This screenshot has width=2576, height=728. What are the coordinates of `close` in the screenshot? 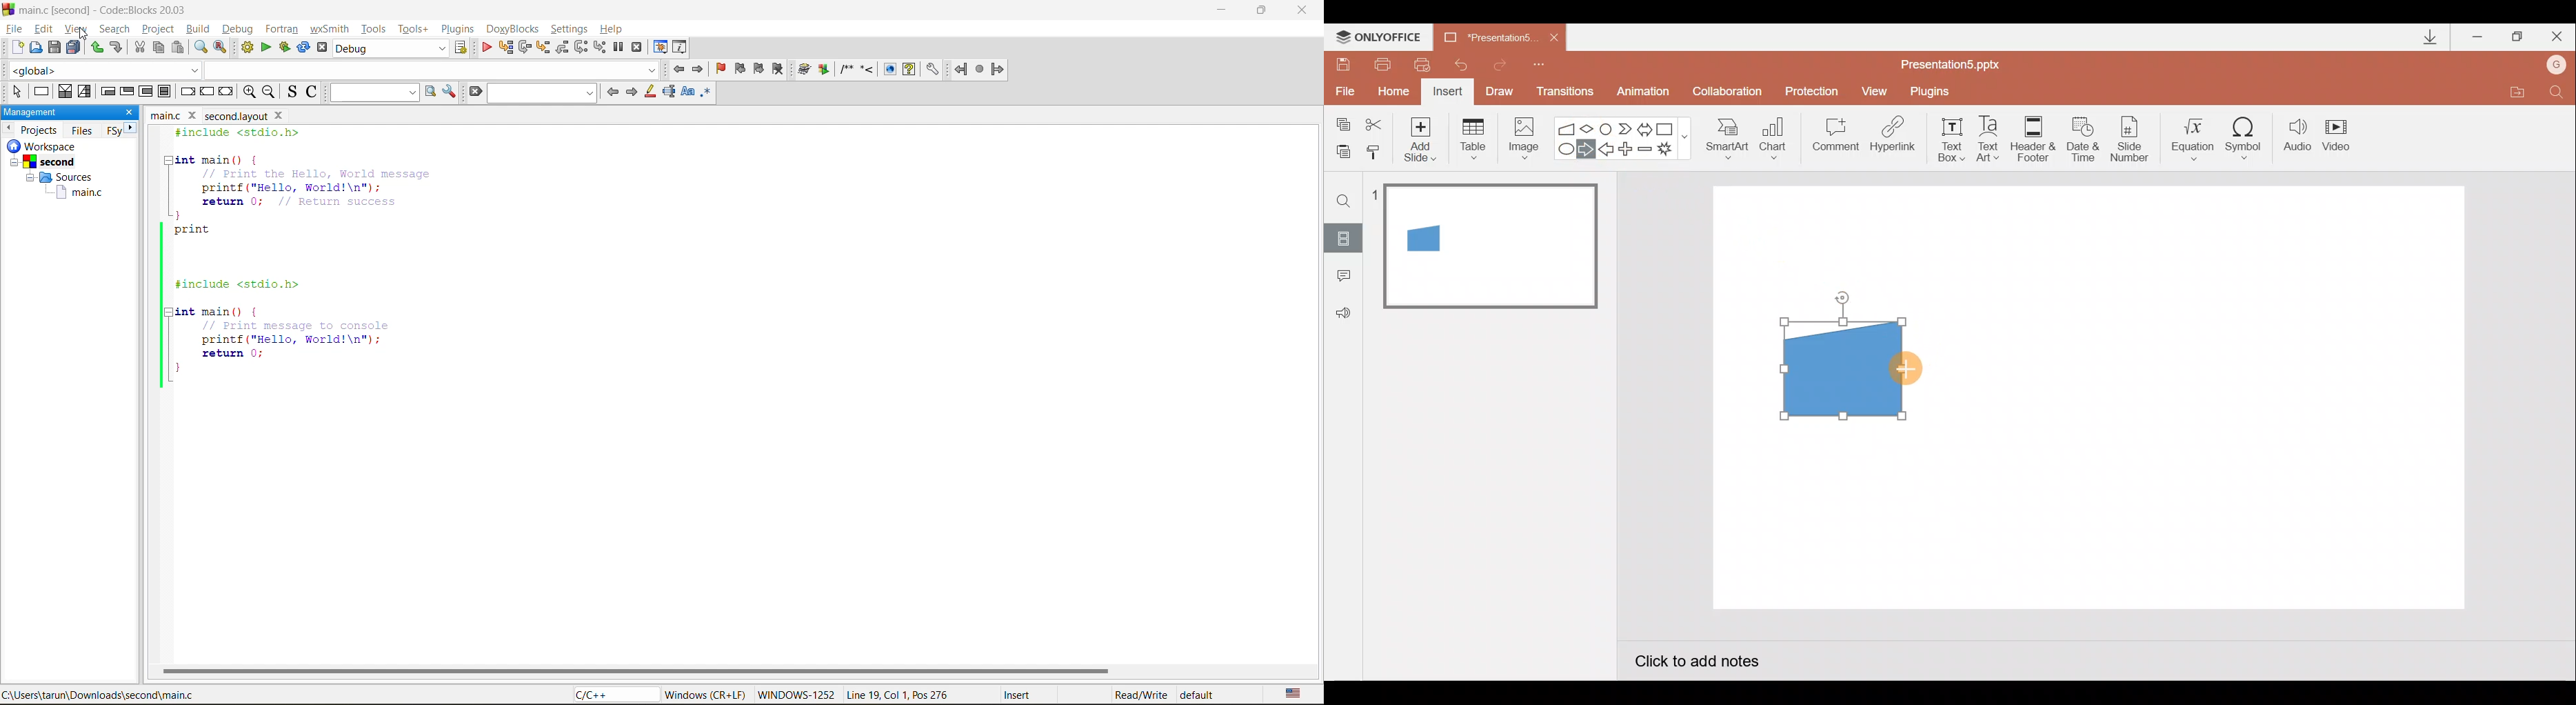 It's located at (1306, 12).